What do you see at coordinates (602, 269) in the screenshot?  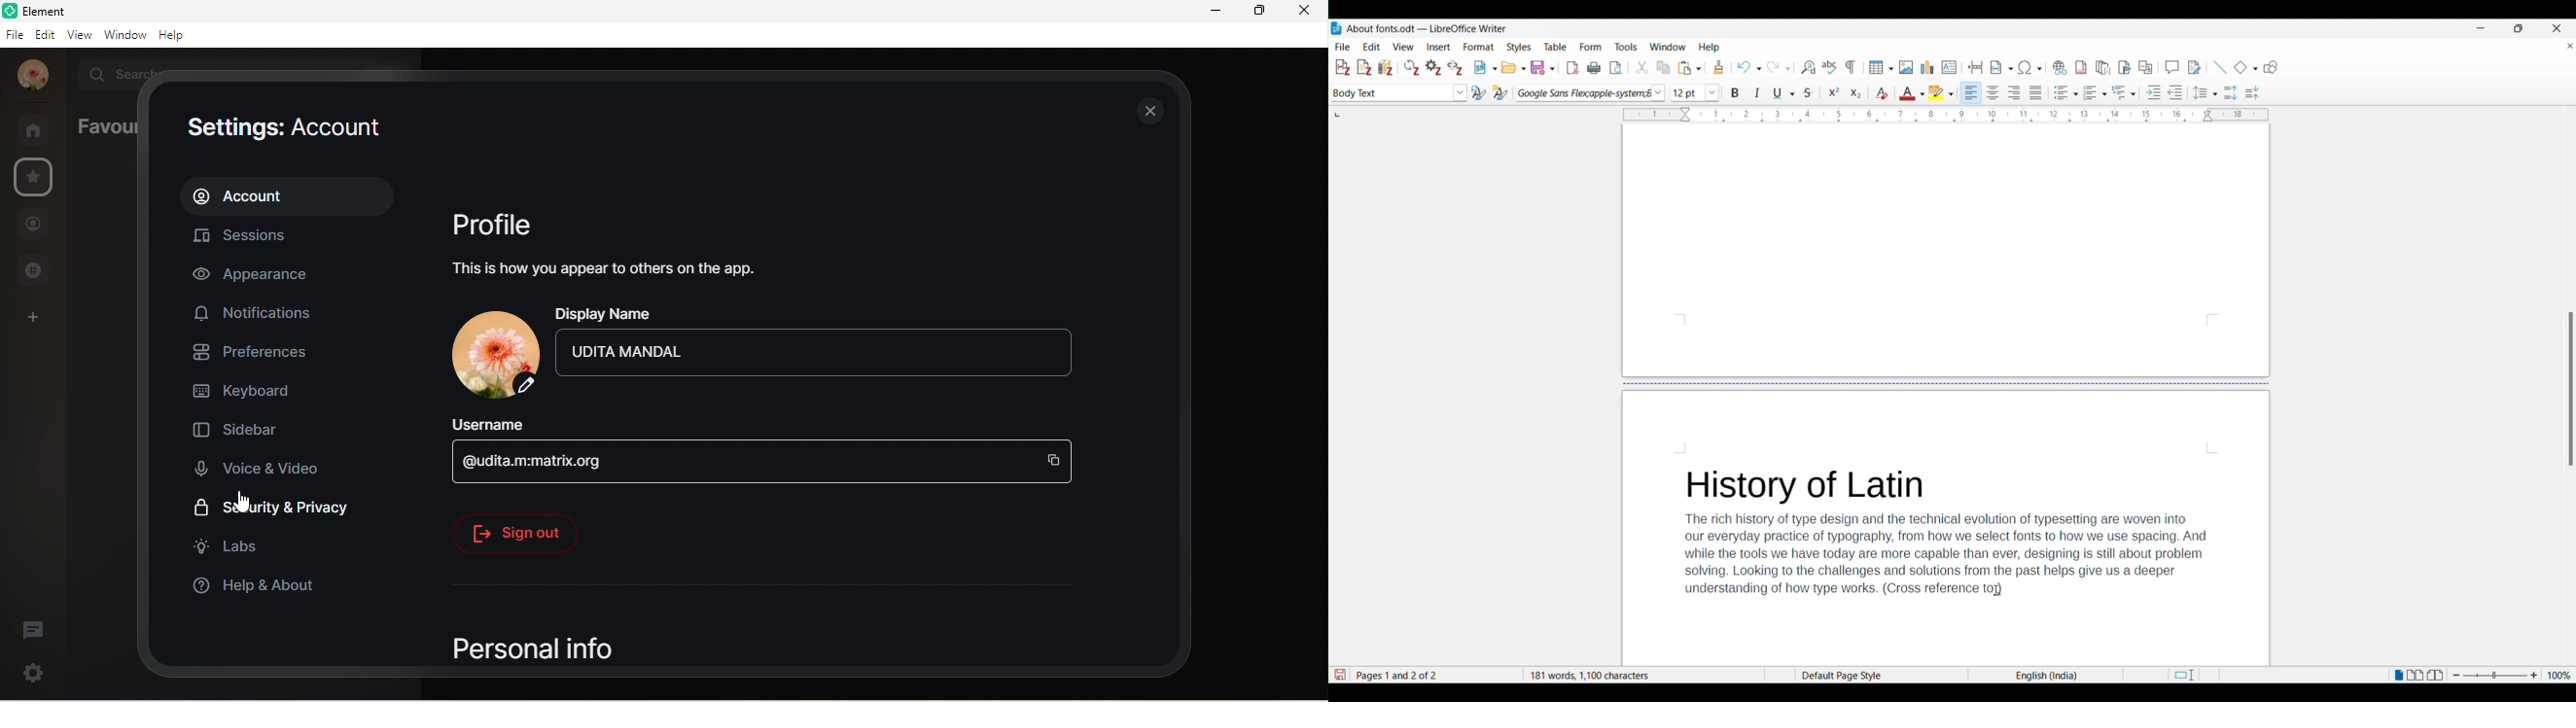 I see `this is how you appear to others on the app` at bounding box center [602, 269].